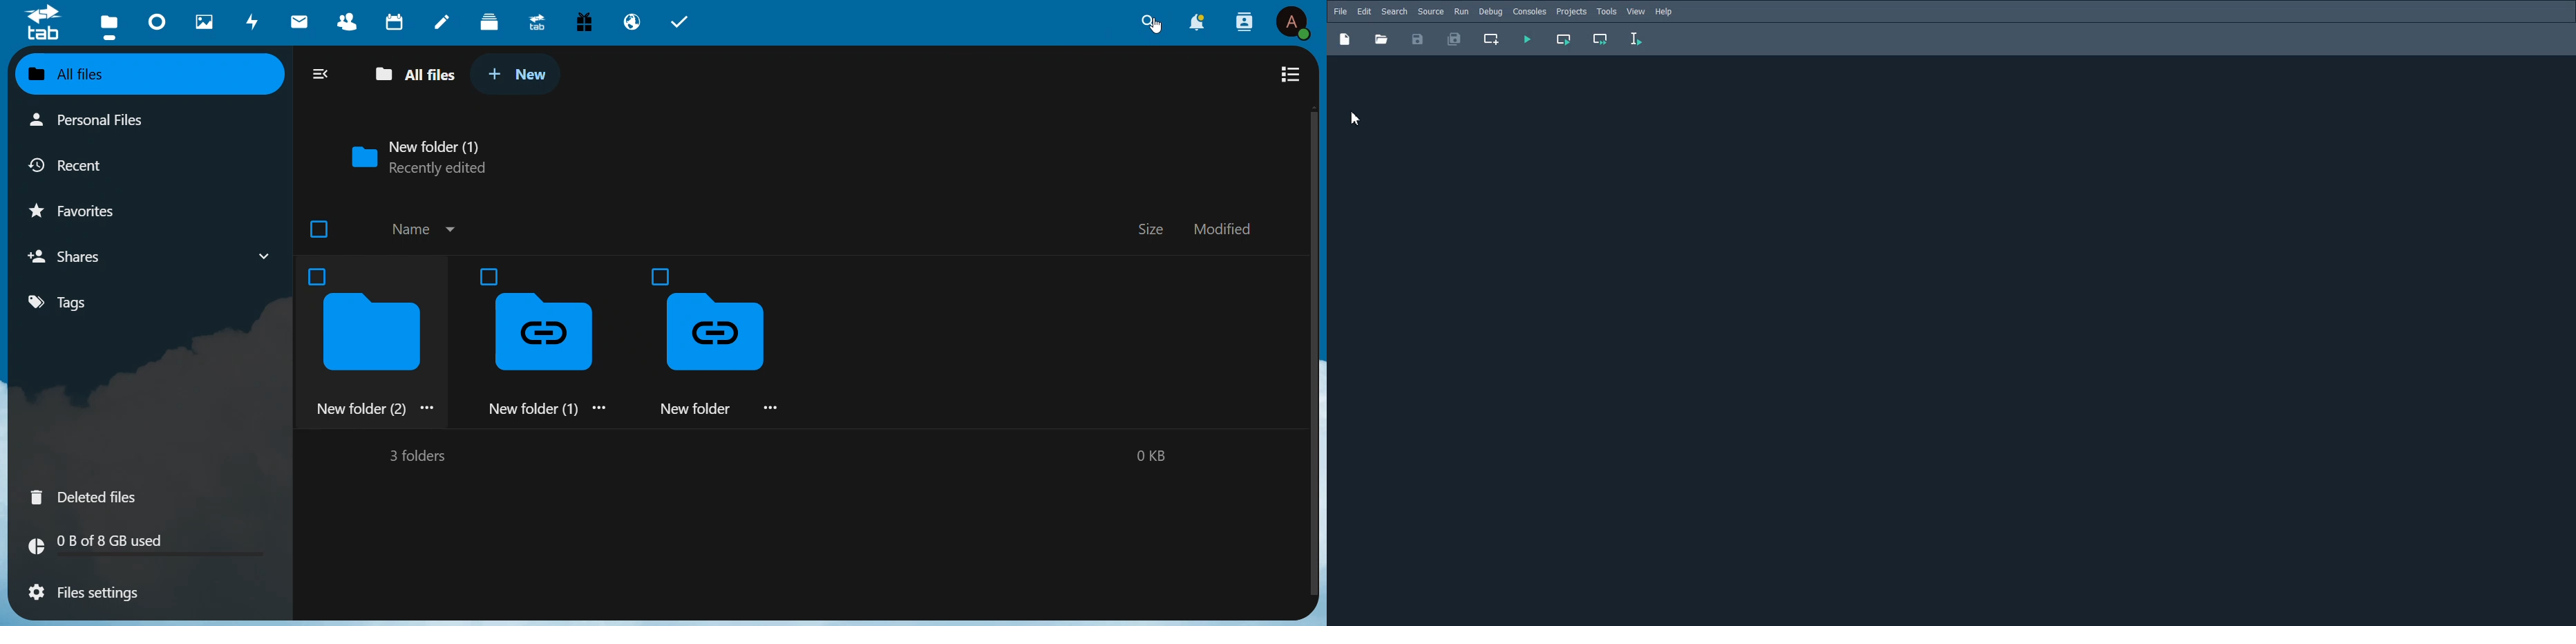  What do you see at coordinates (321, 226) in the screenshot?
I see `checkbox` at bounding box center [321, 226].